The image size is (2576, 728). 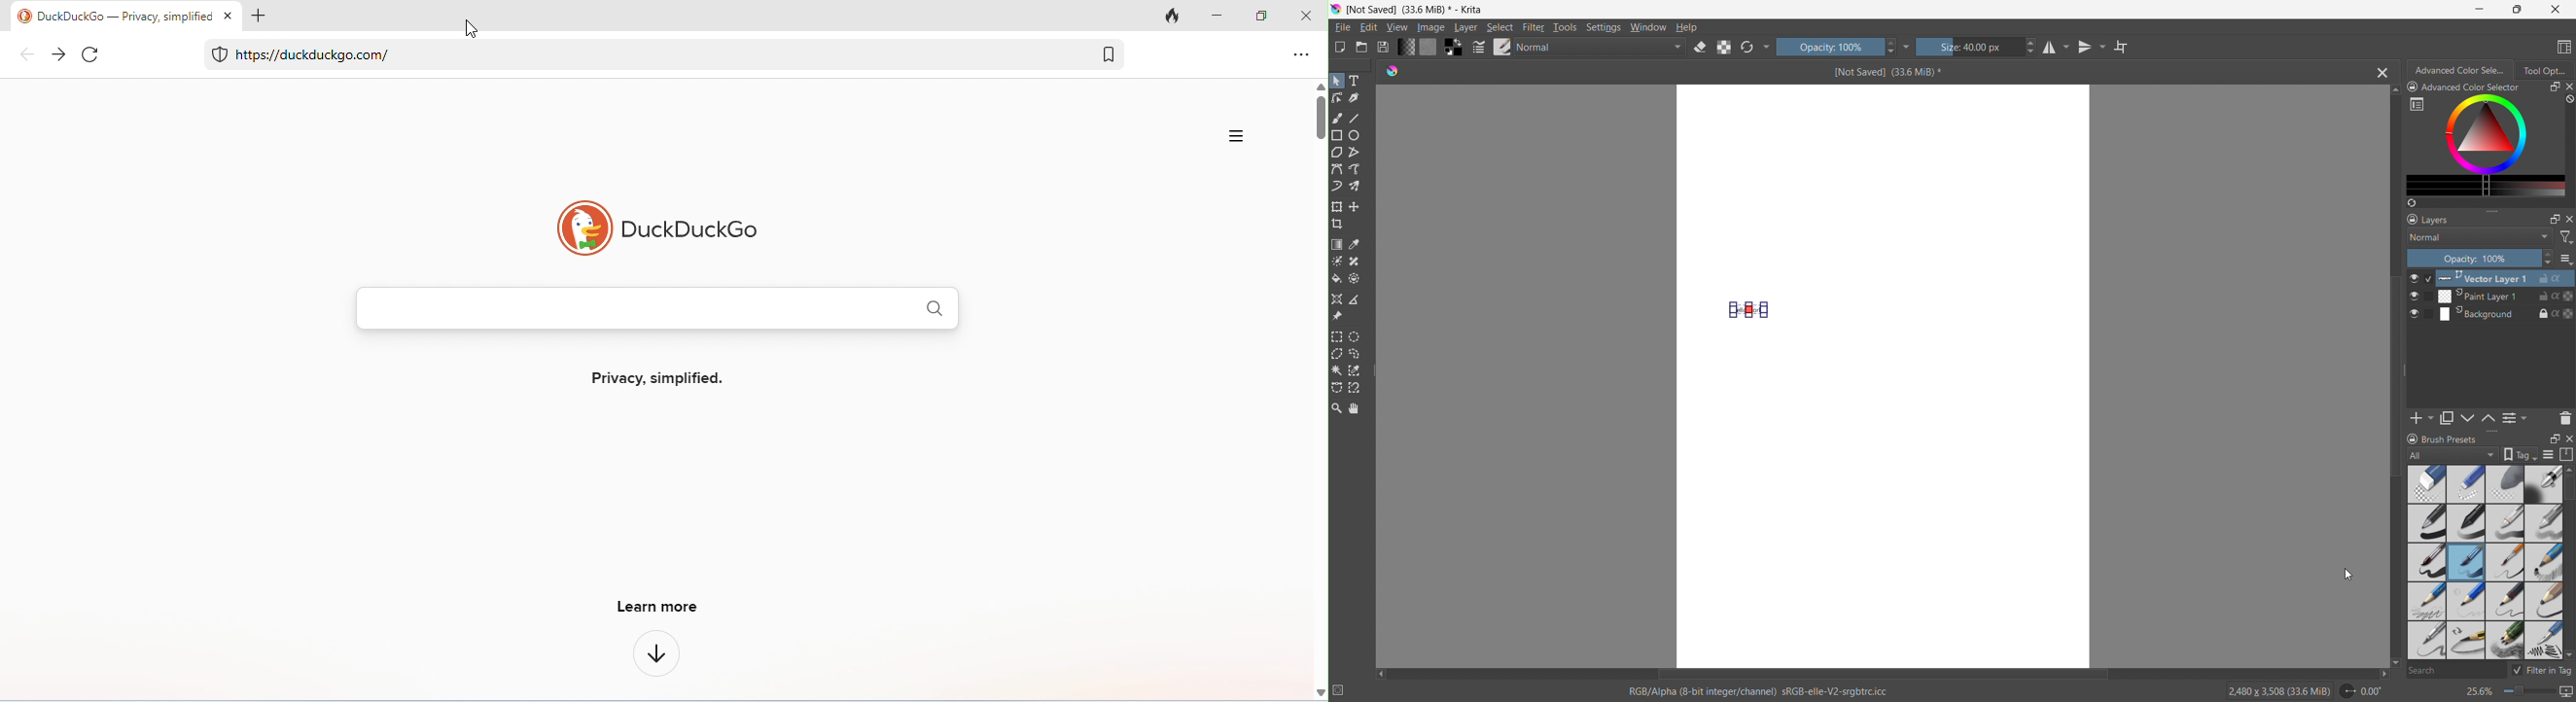 What do you see at coordinates (2567, 454) in the screenshot?
I see `storage resource` at bounding box center [2567, 454].